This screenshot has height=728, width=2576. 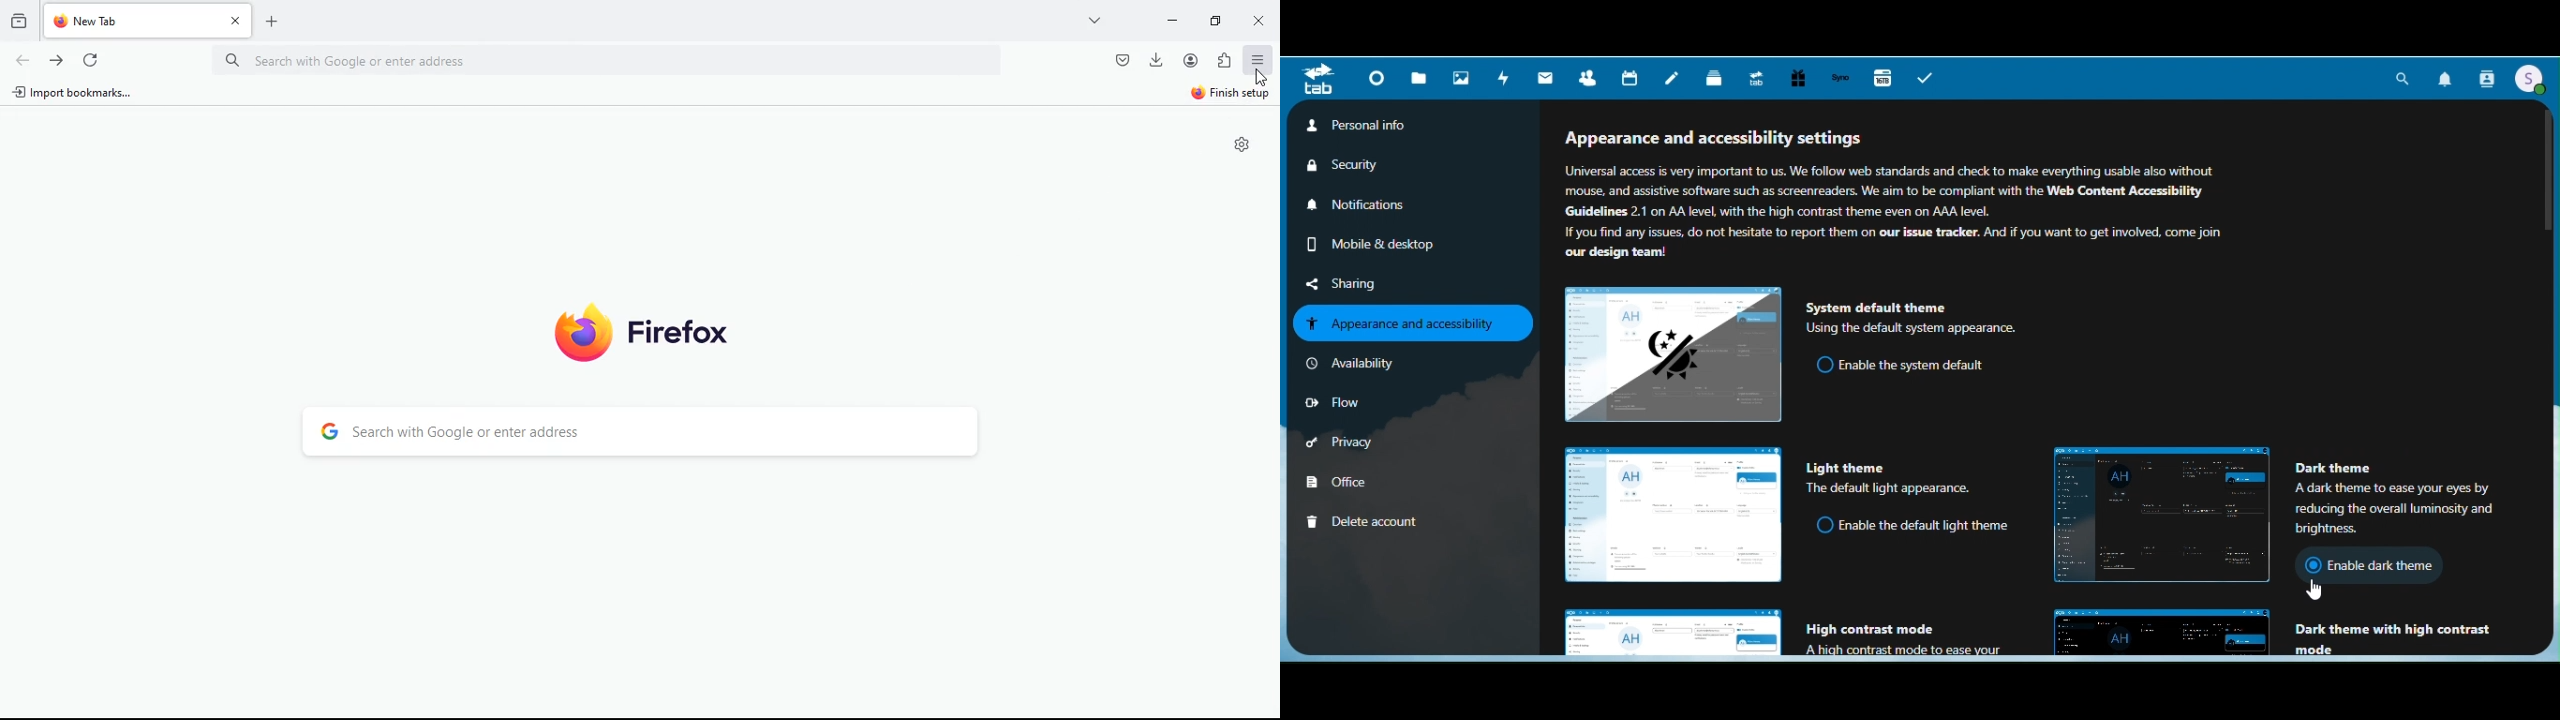 I want to click on Cursor, so click(x=1261, y=77).